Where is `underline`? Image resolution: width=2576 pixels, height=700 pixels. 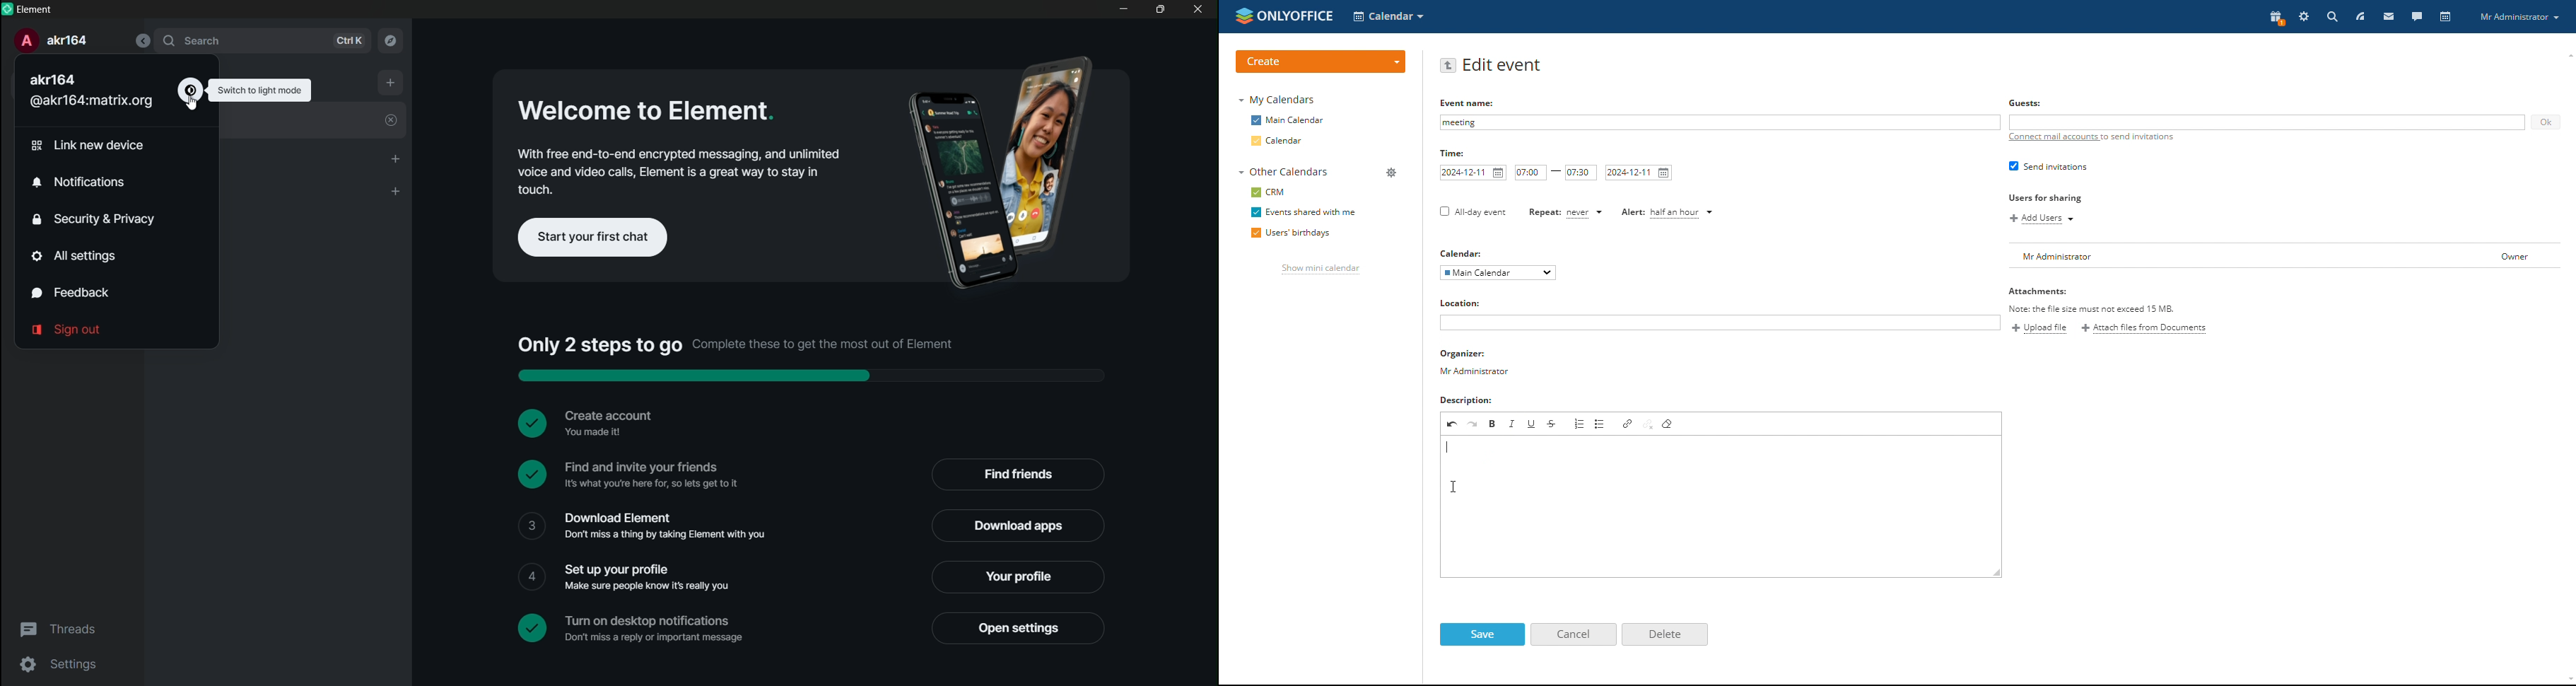
underline is located at coordinates (1533, 424).